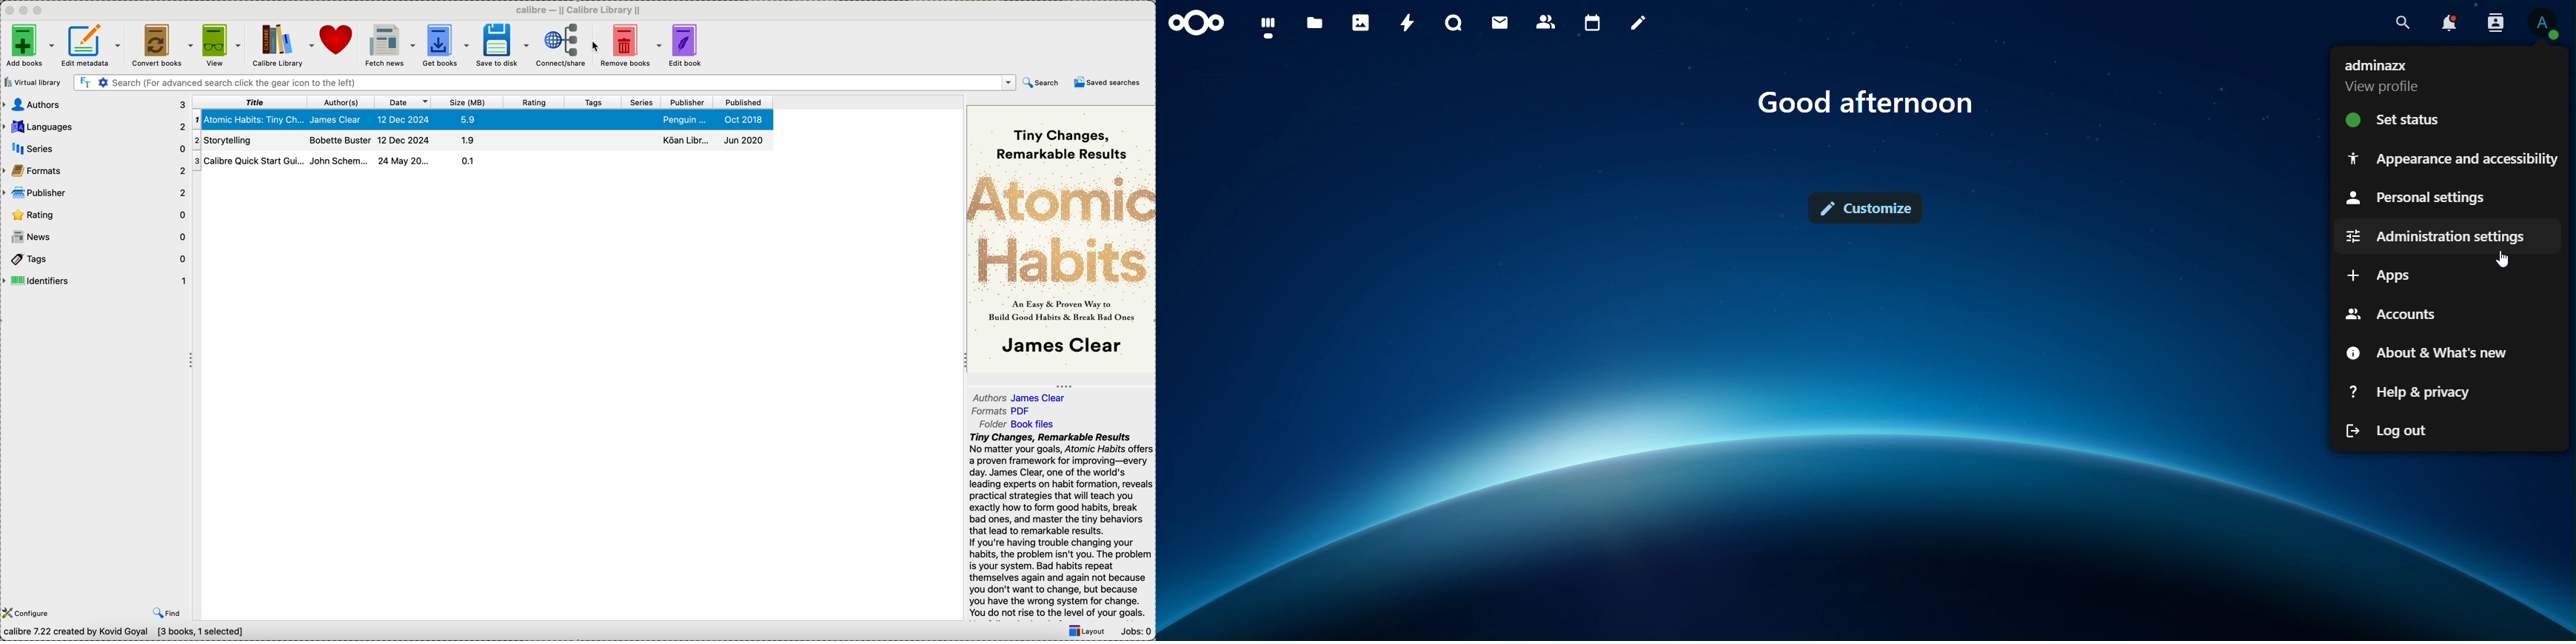 This screenshot has height=644, width=2576. Describe the element at coordinates (1360, 24) in the screenshot. I see `photos` at that location.